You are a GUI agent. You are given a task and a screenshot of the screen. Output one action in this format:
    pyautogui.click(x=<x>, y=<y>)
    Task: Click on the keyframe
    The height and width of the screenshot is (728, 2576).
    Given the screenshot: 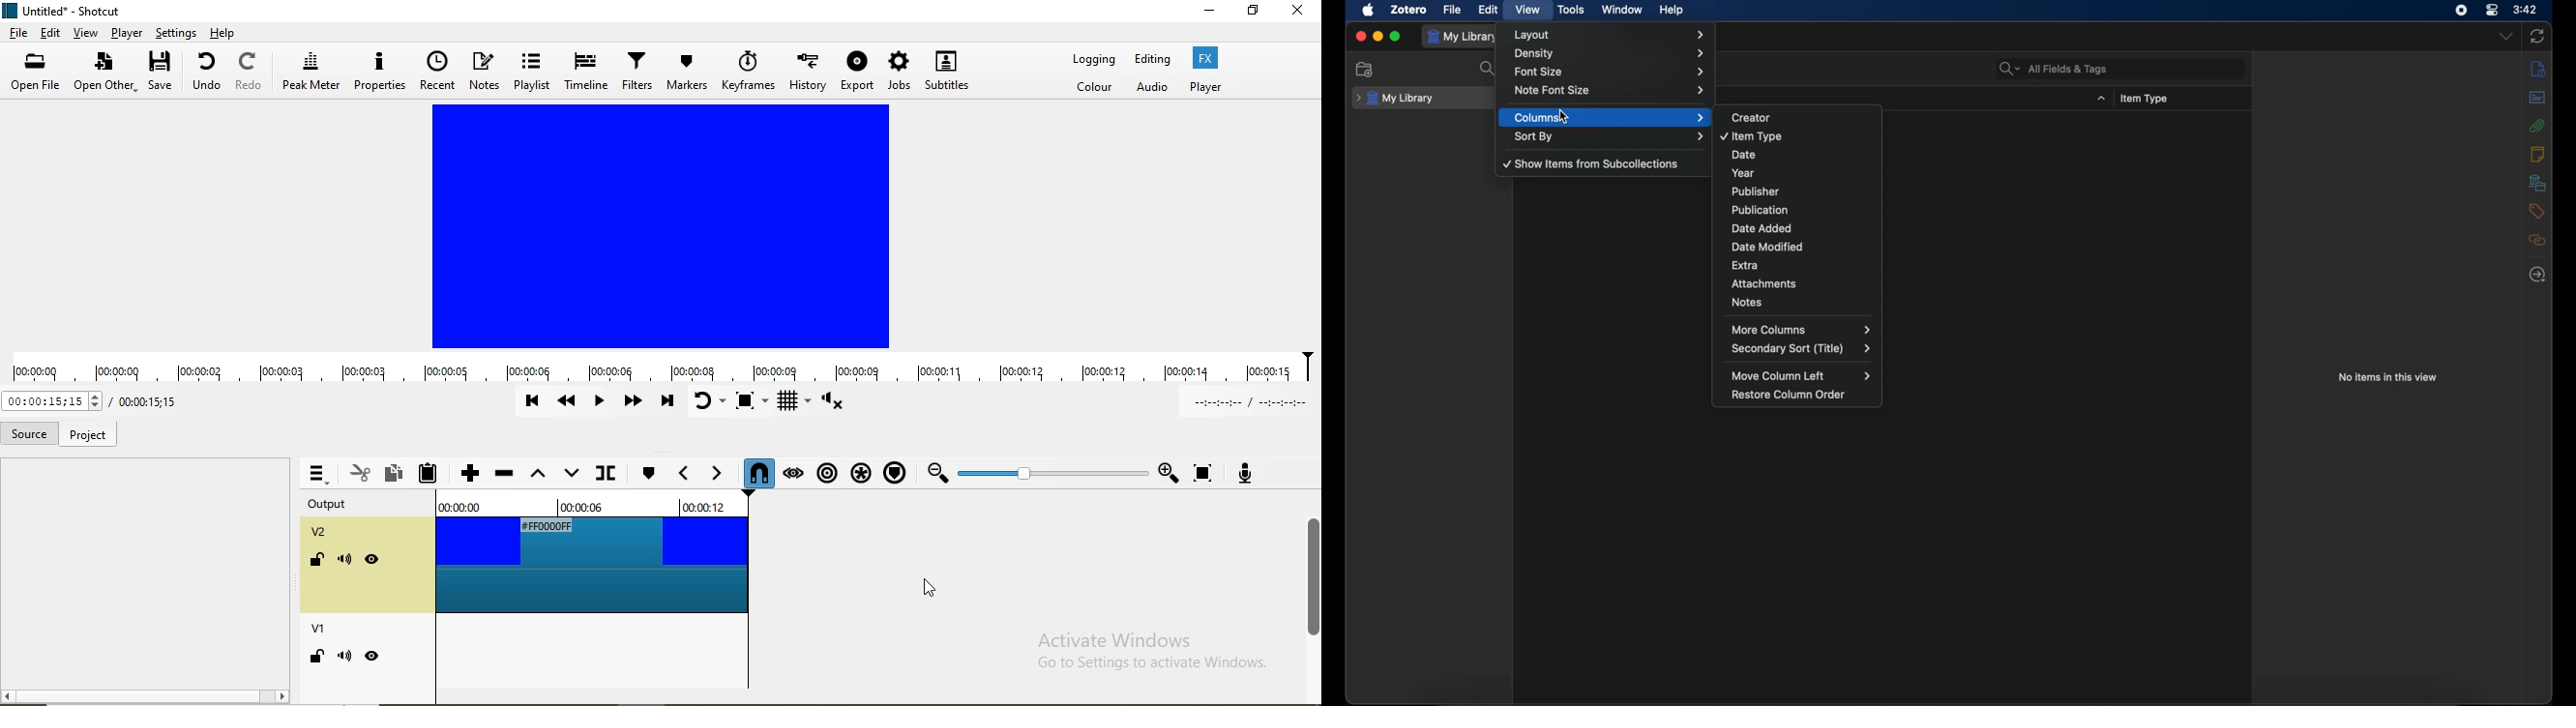 What is the action you would take?
    pyautogui.click(x=749, y=70)
    